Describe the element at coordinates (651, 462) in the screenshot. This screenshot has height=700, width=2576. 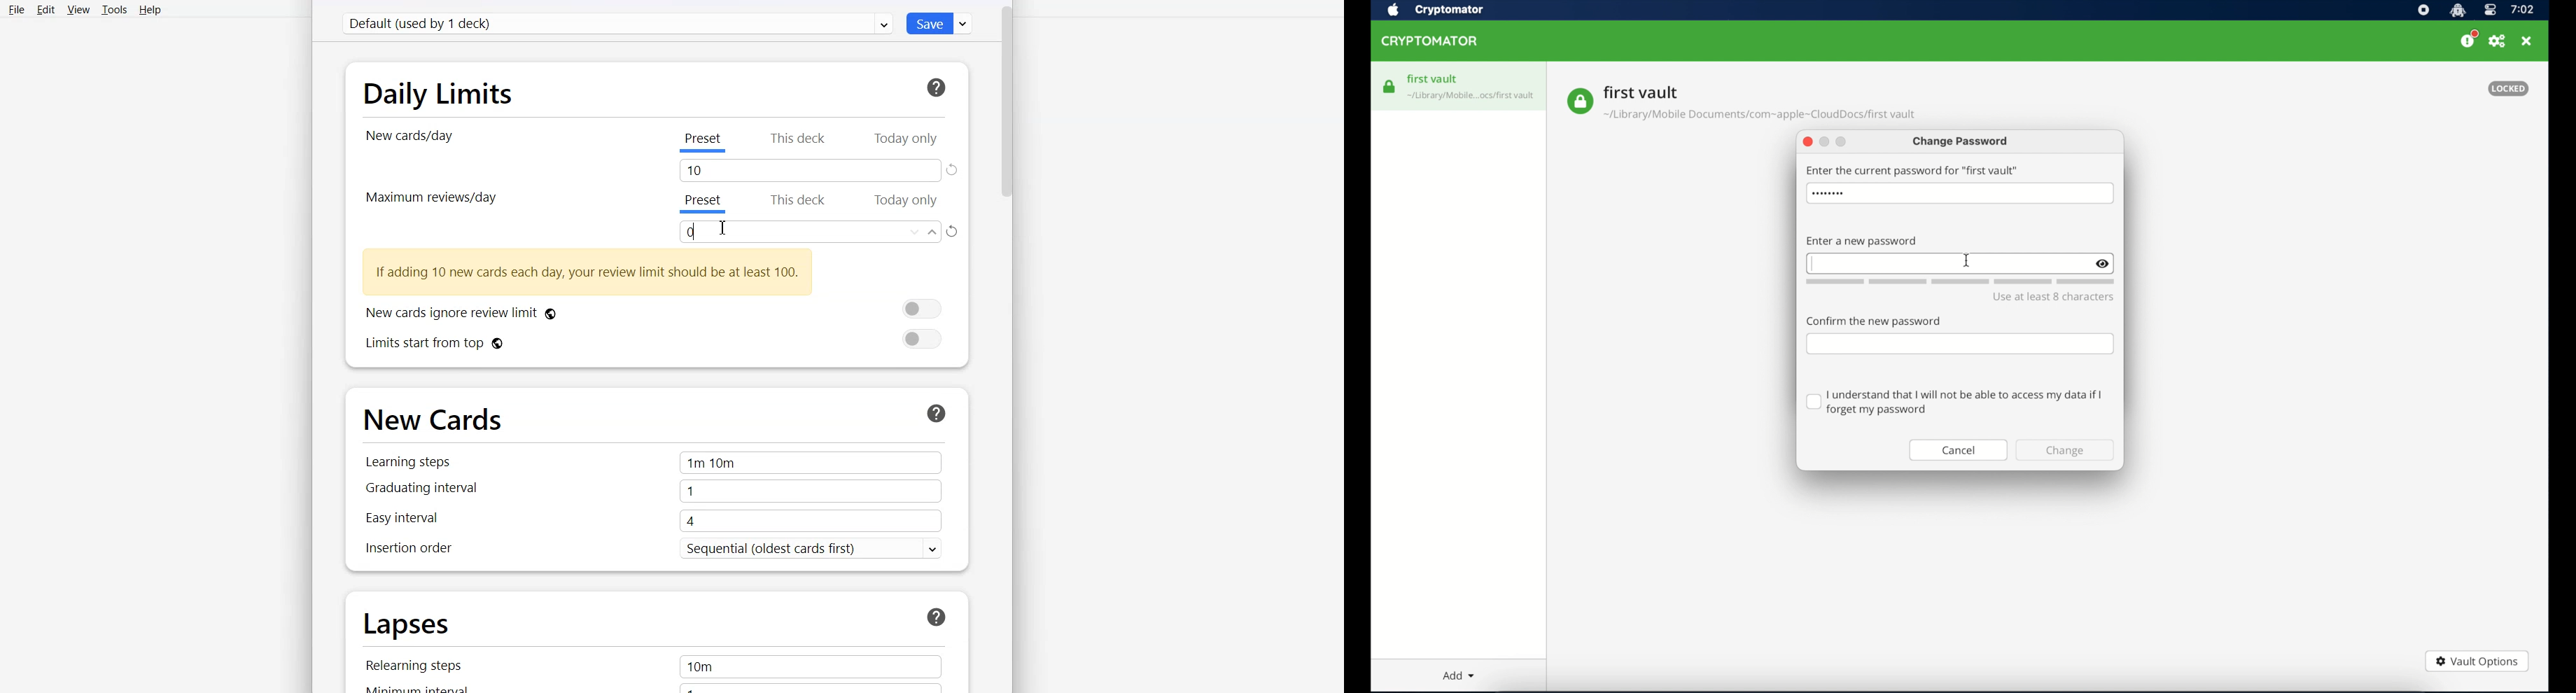
I see `Learning steps` at that location.